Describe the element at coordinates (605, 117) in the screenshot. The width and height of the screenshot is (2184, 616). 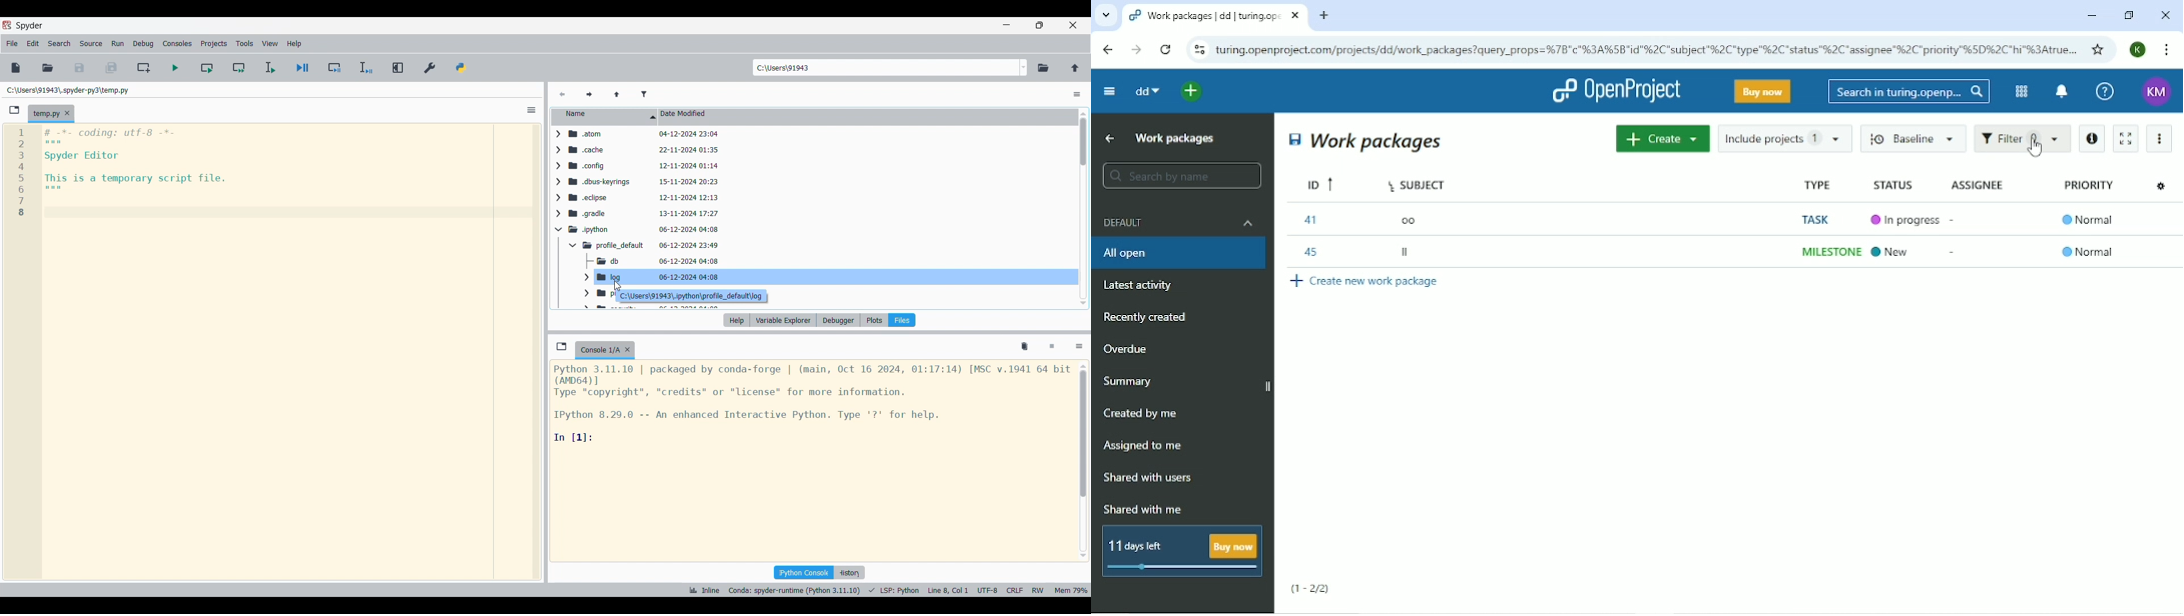
I see `Name column, current sorting` at that location.